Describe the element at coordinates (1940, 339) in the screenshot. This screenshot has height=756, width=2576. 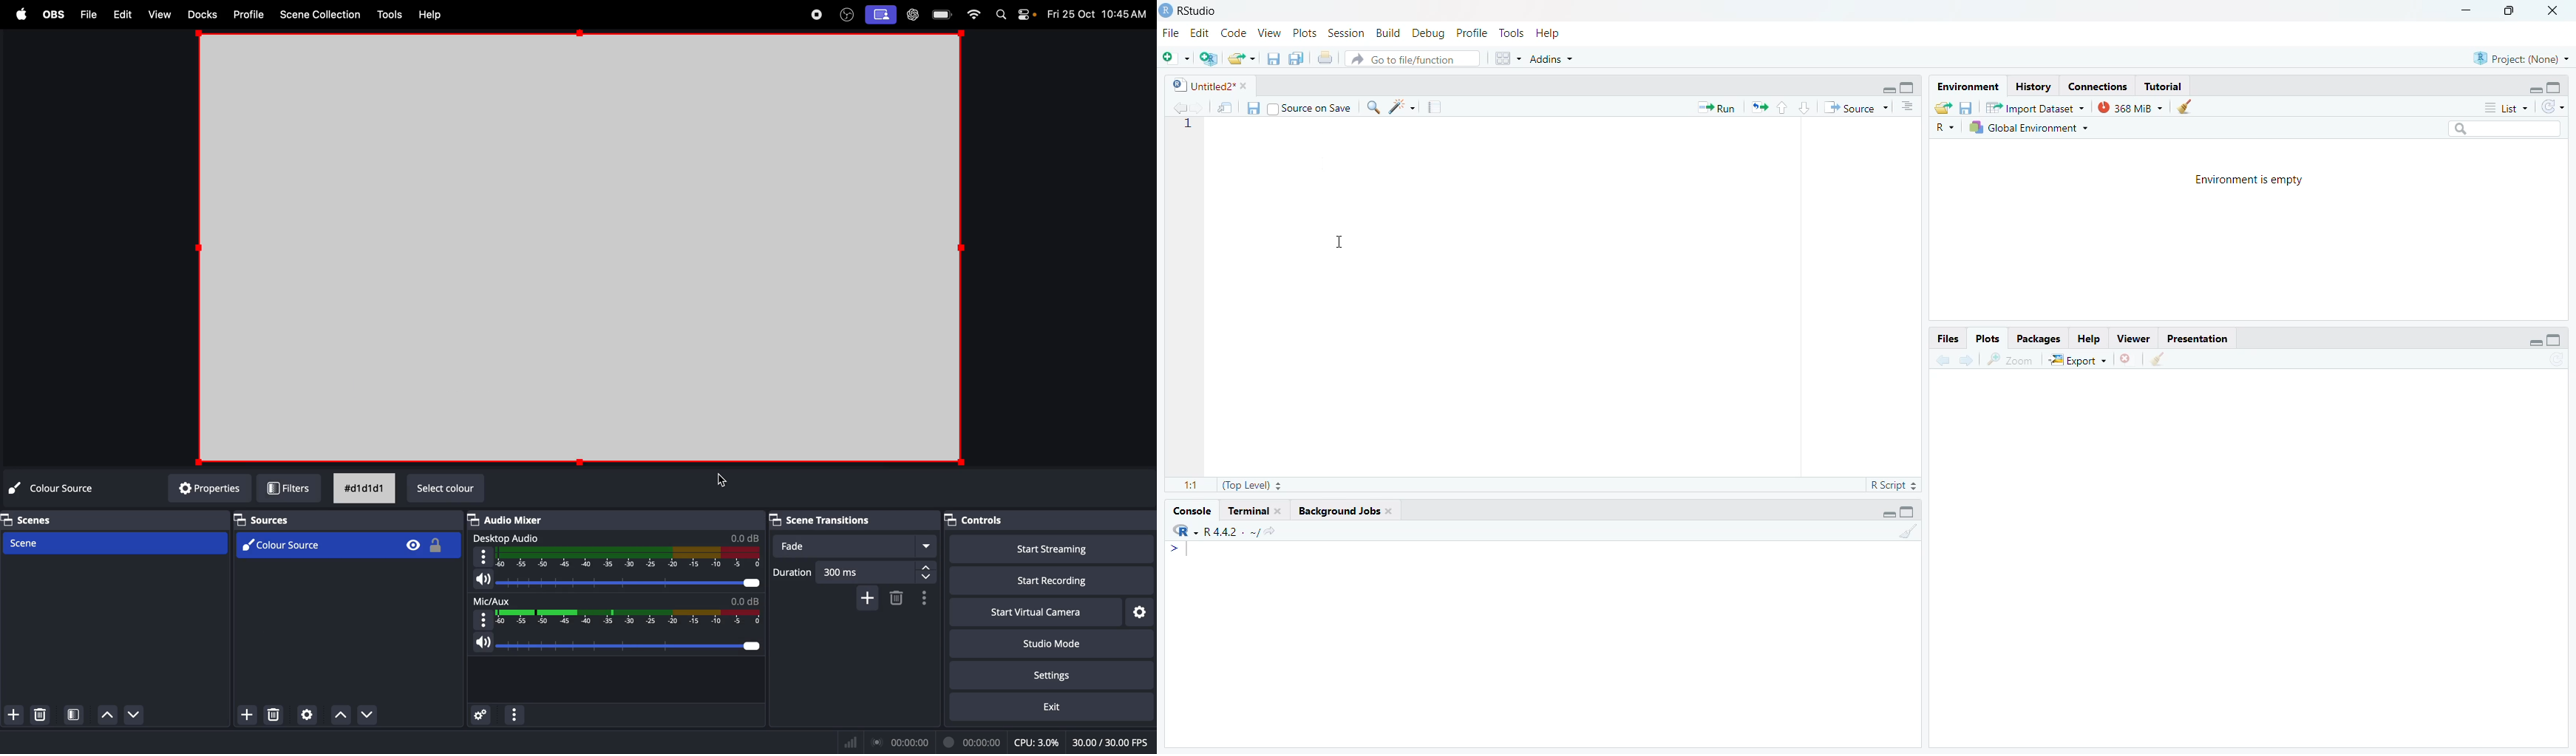
I see `Files` at that location.